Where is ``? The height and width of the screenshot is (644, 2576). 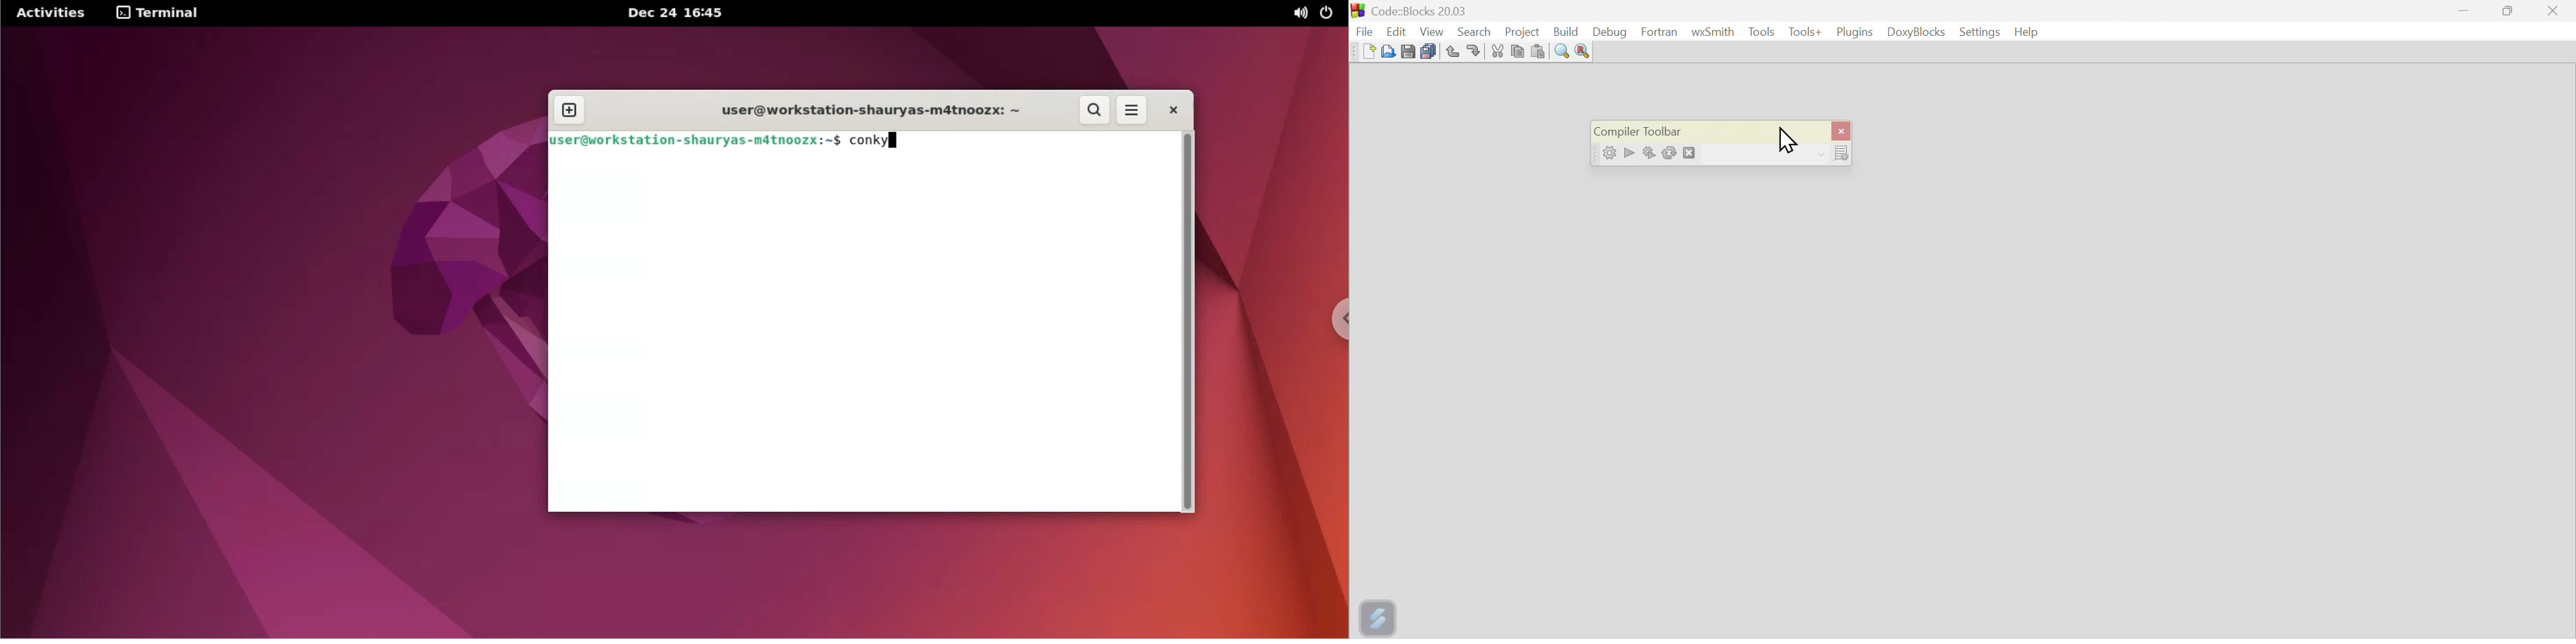
 is located at coordinates (1649, 151).